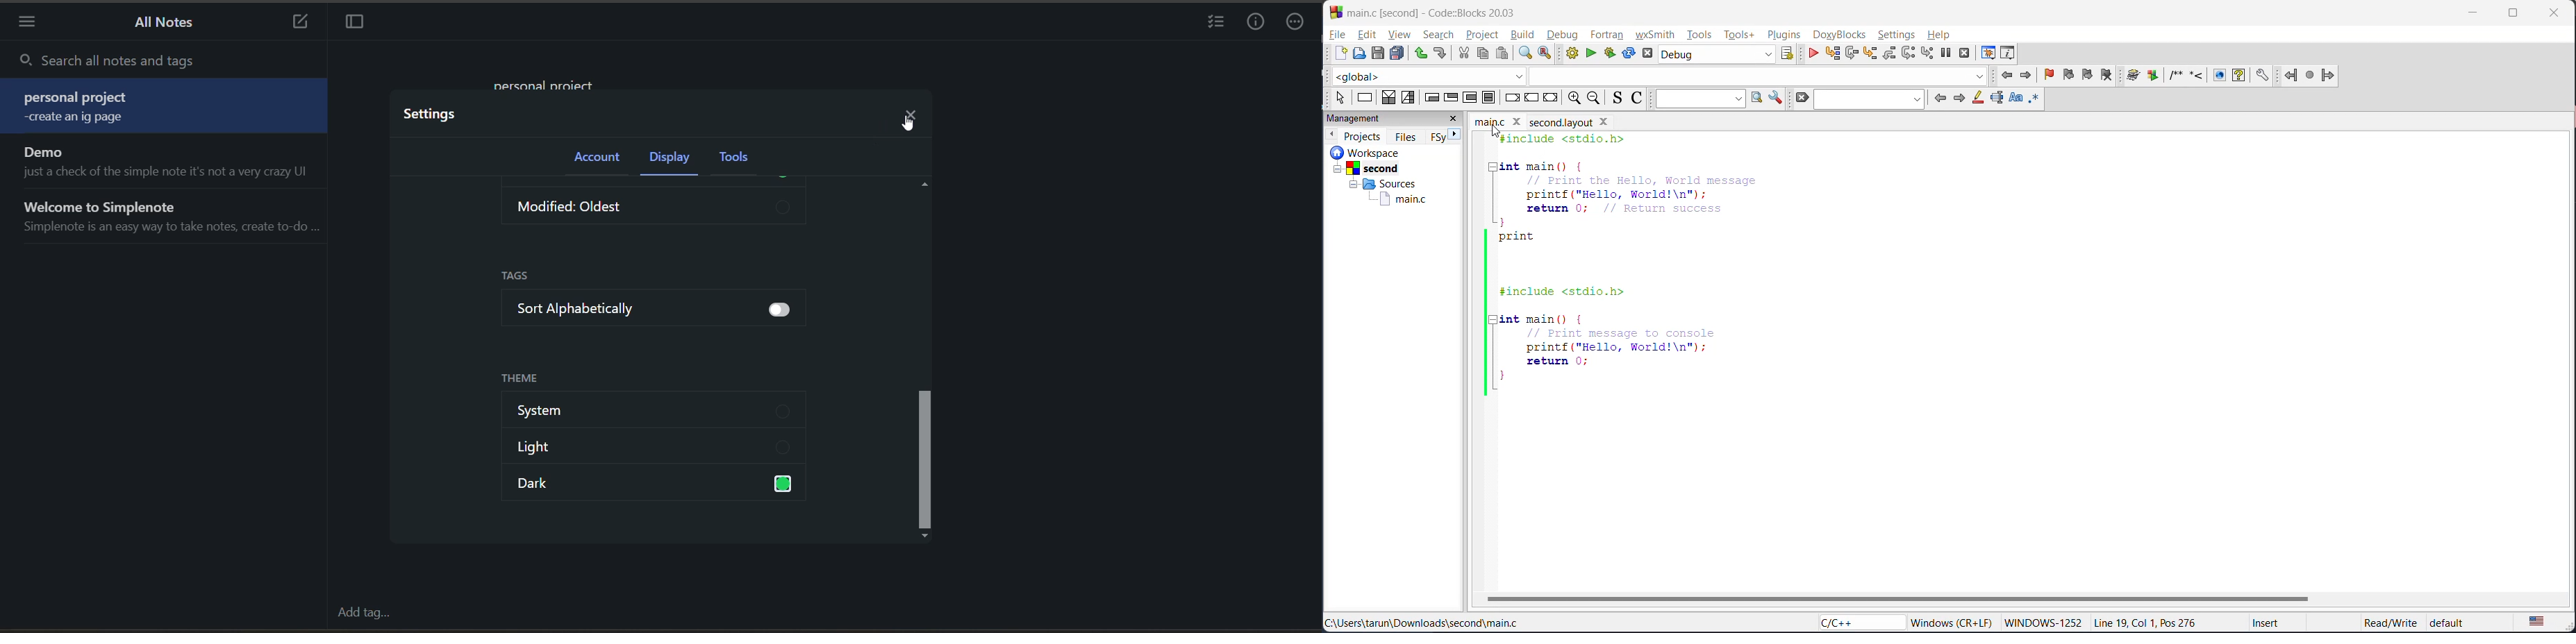  Describe the element at coordinates (1591, 53) in the screenshot. I see `run` at that location.